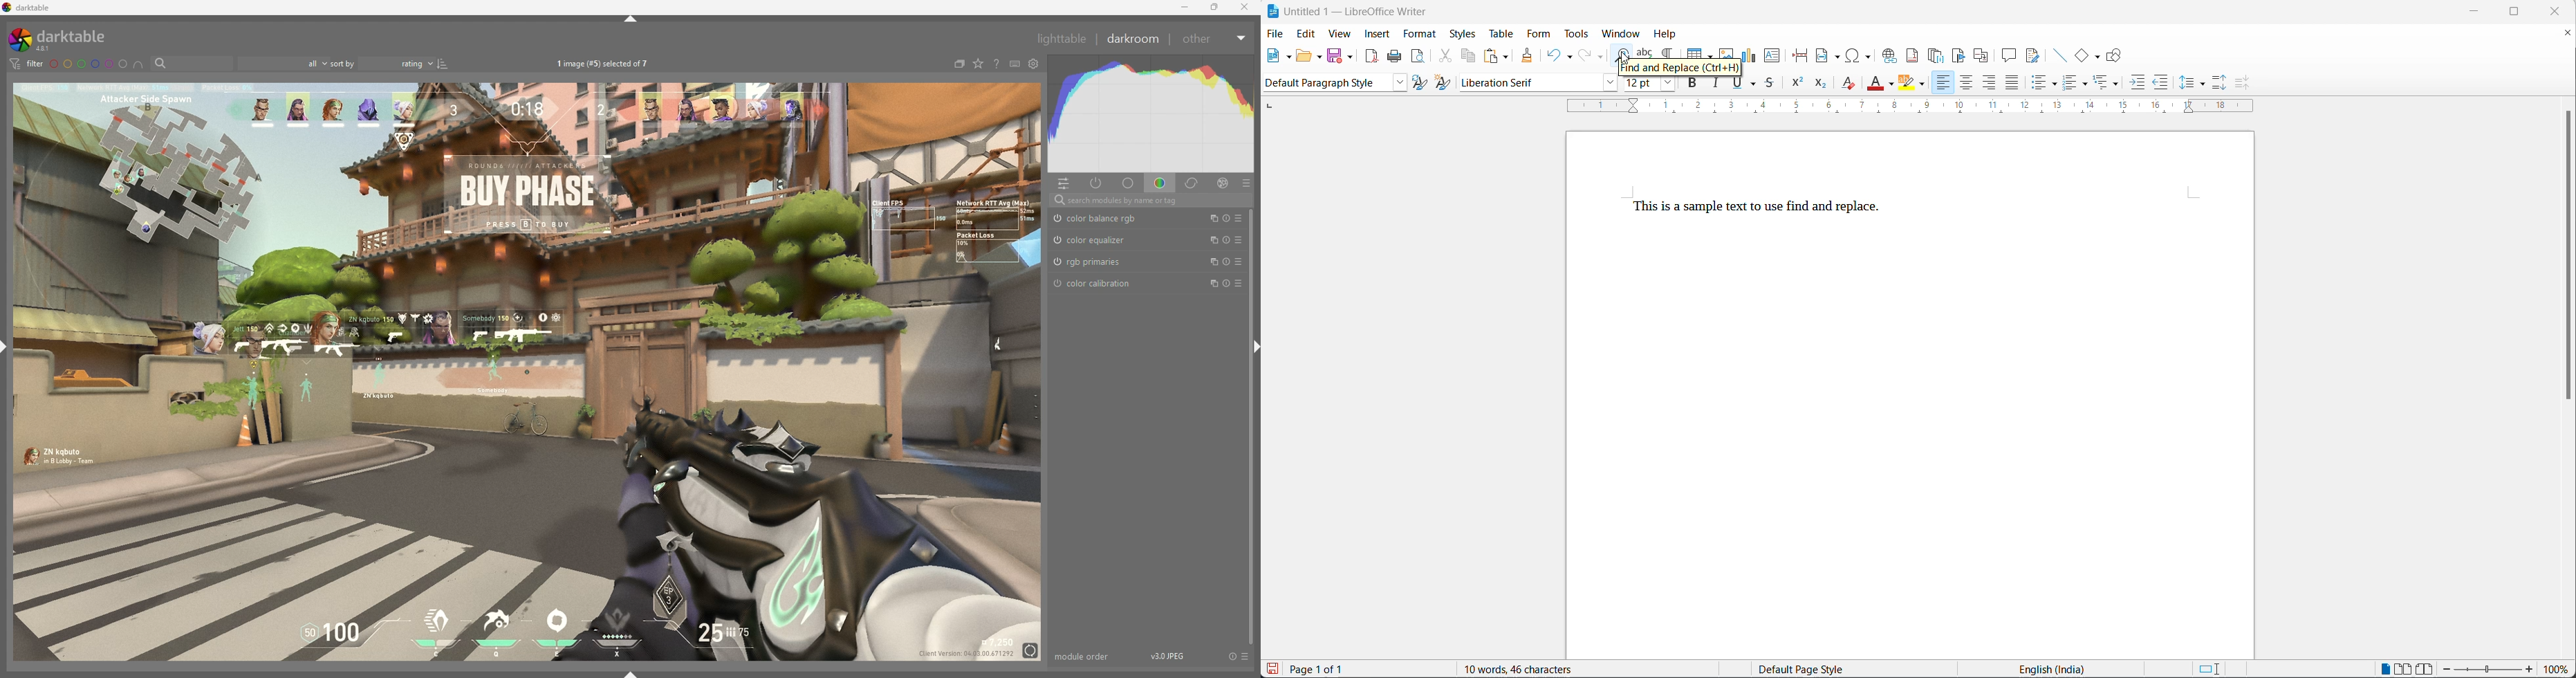  Describe the element at coordinates (1304, 57) in the screenshot. I see `open` at that location.